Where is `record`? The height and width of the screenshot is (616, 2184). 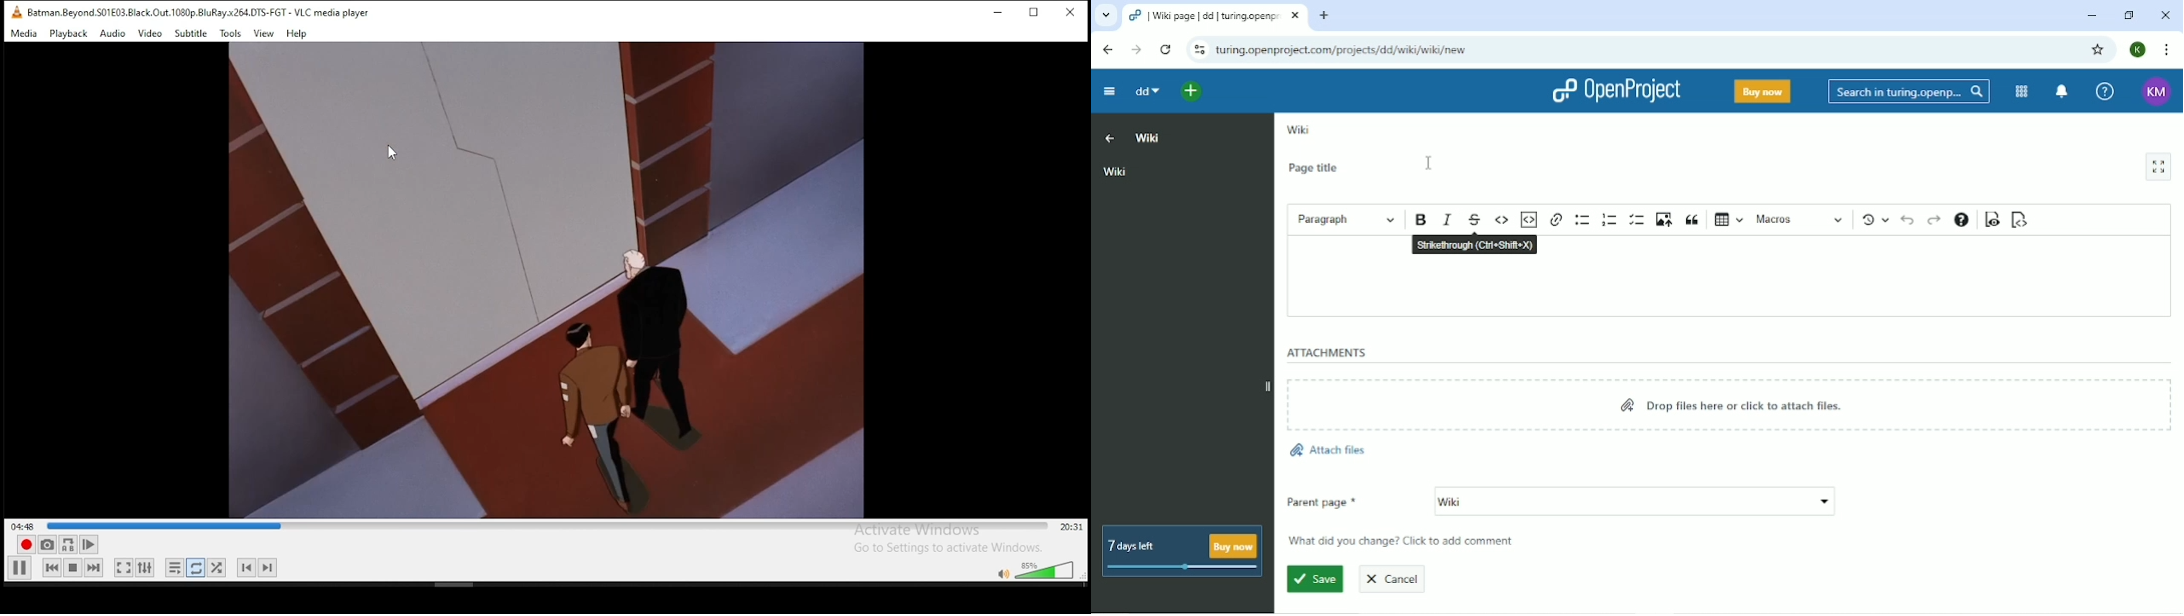 record is located at coordinates (26, 545).